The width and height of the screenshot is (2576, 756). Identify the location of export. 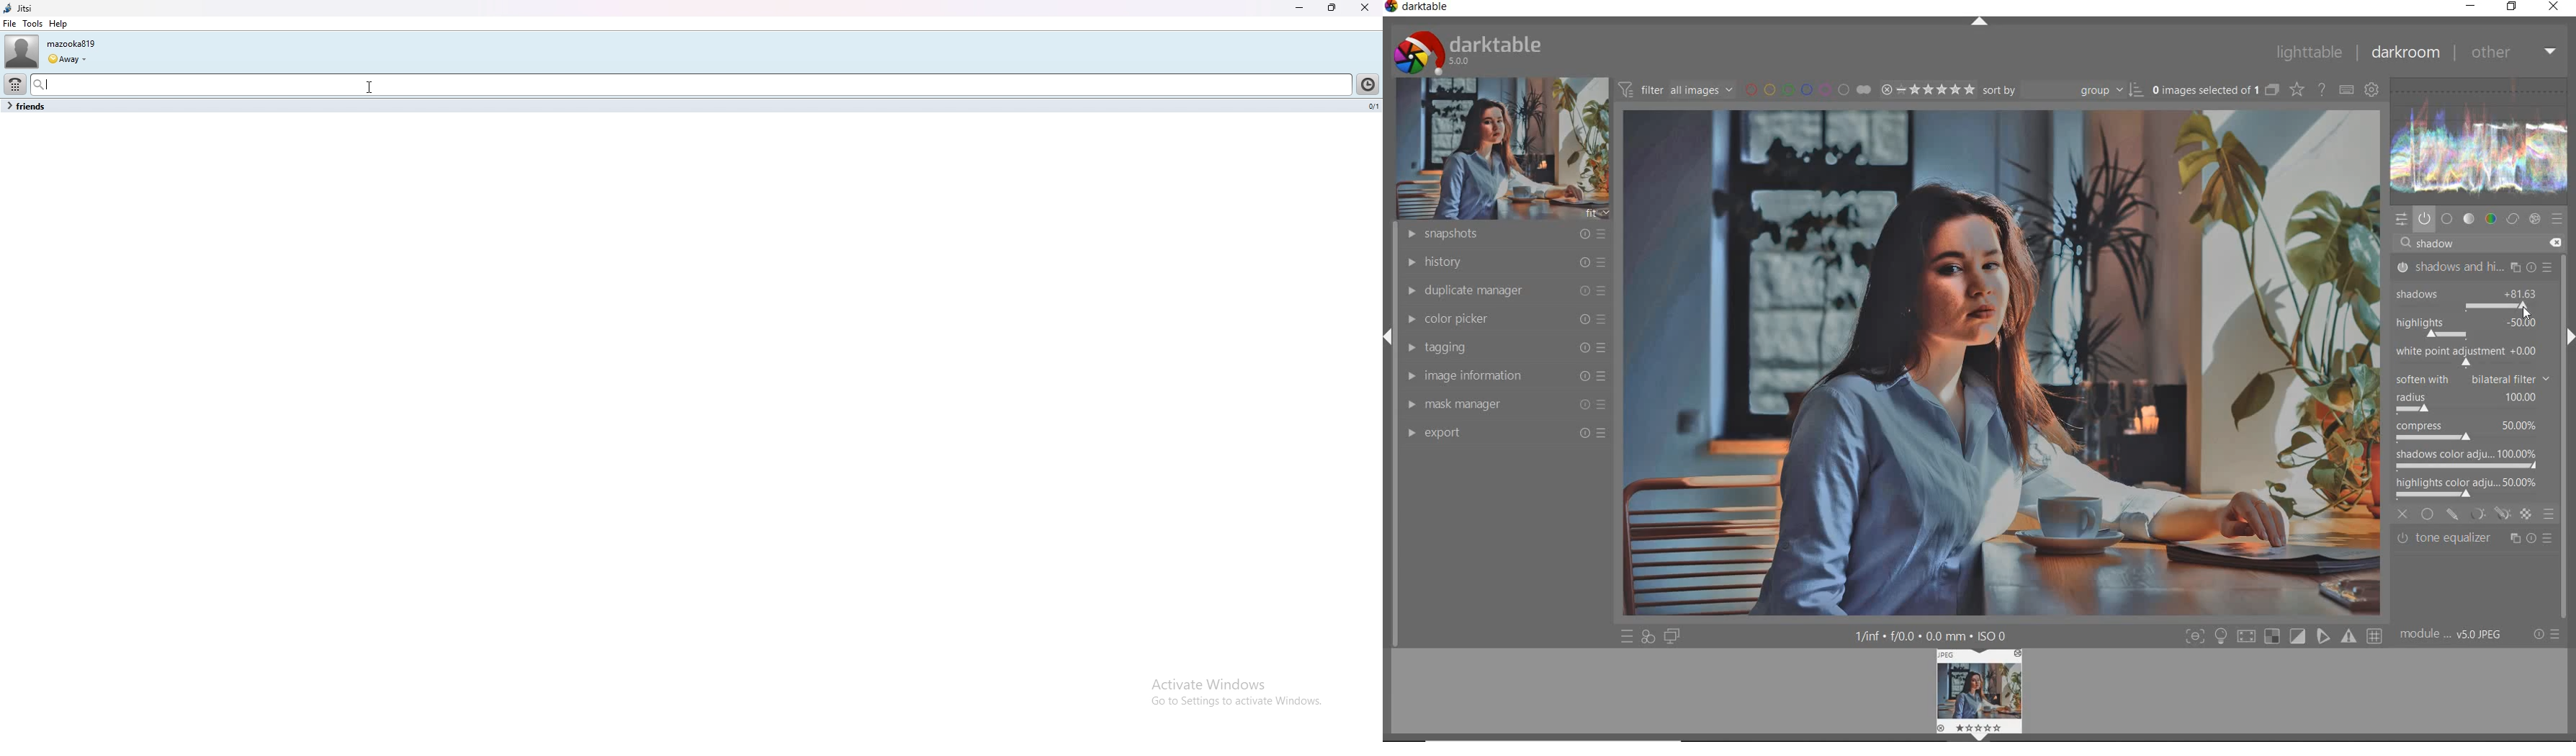
(1504, 433).